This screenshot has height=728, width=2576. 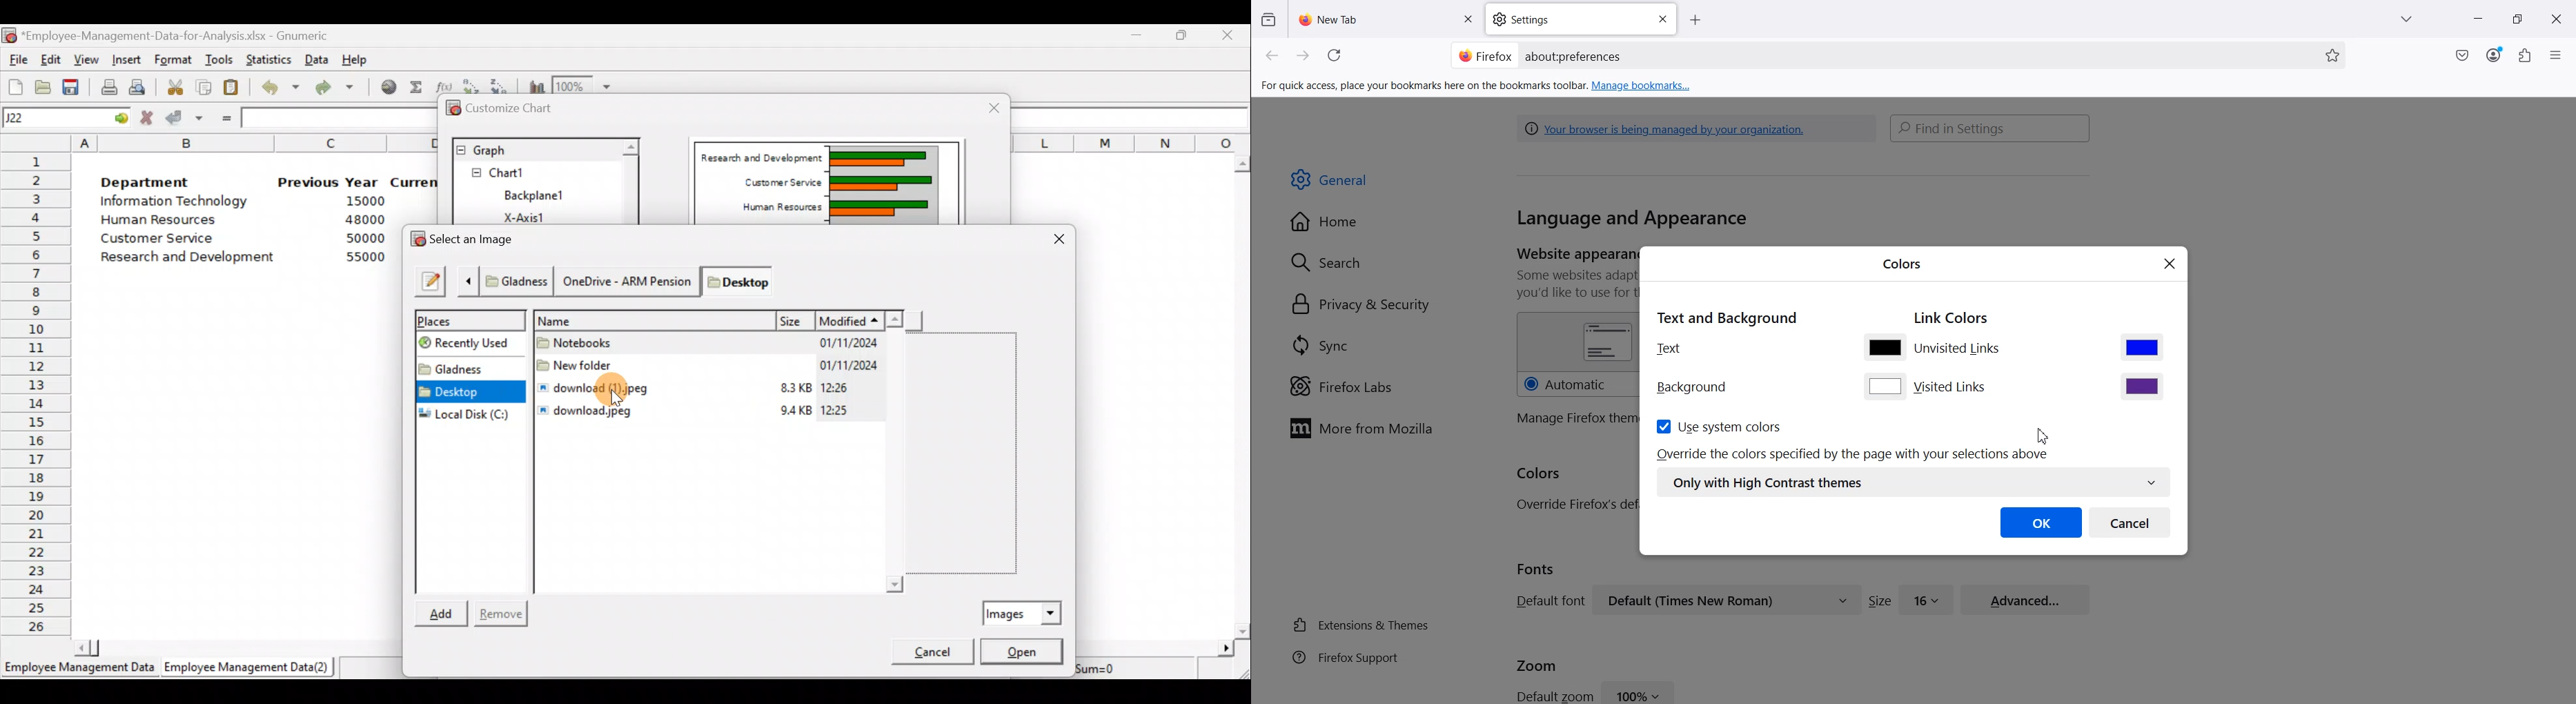 What do you see at coordinates (759, 154) in the screenshot?
I see `Research and Development` at bounding box center [759, 154].